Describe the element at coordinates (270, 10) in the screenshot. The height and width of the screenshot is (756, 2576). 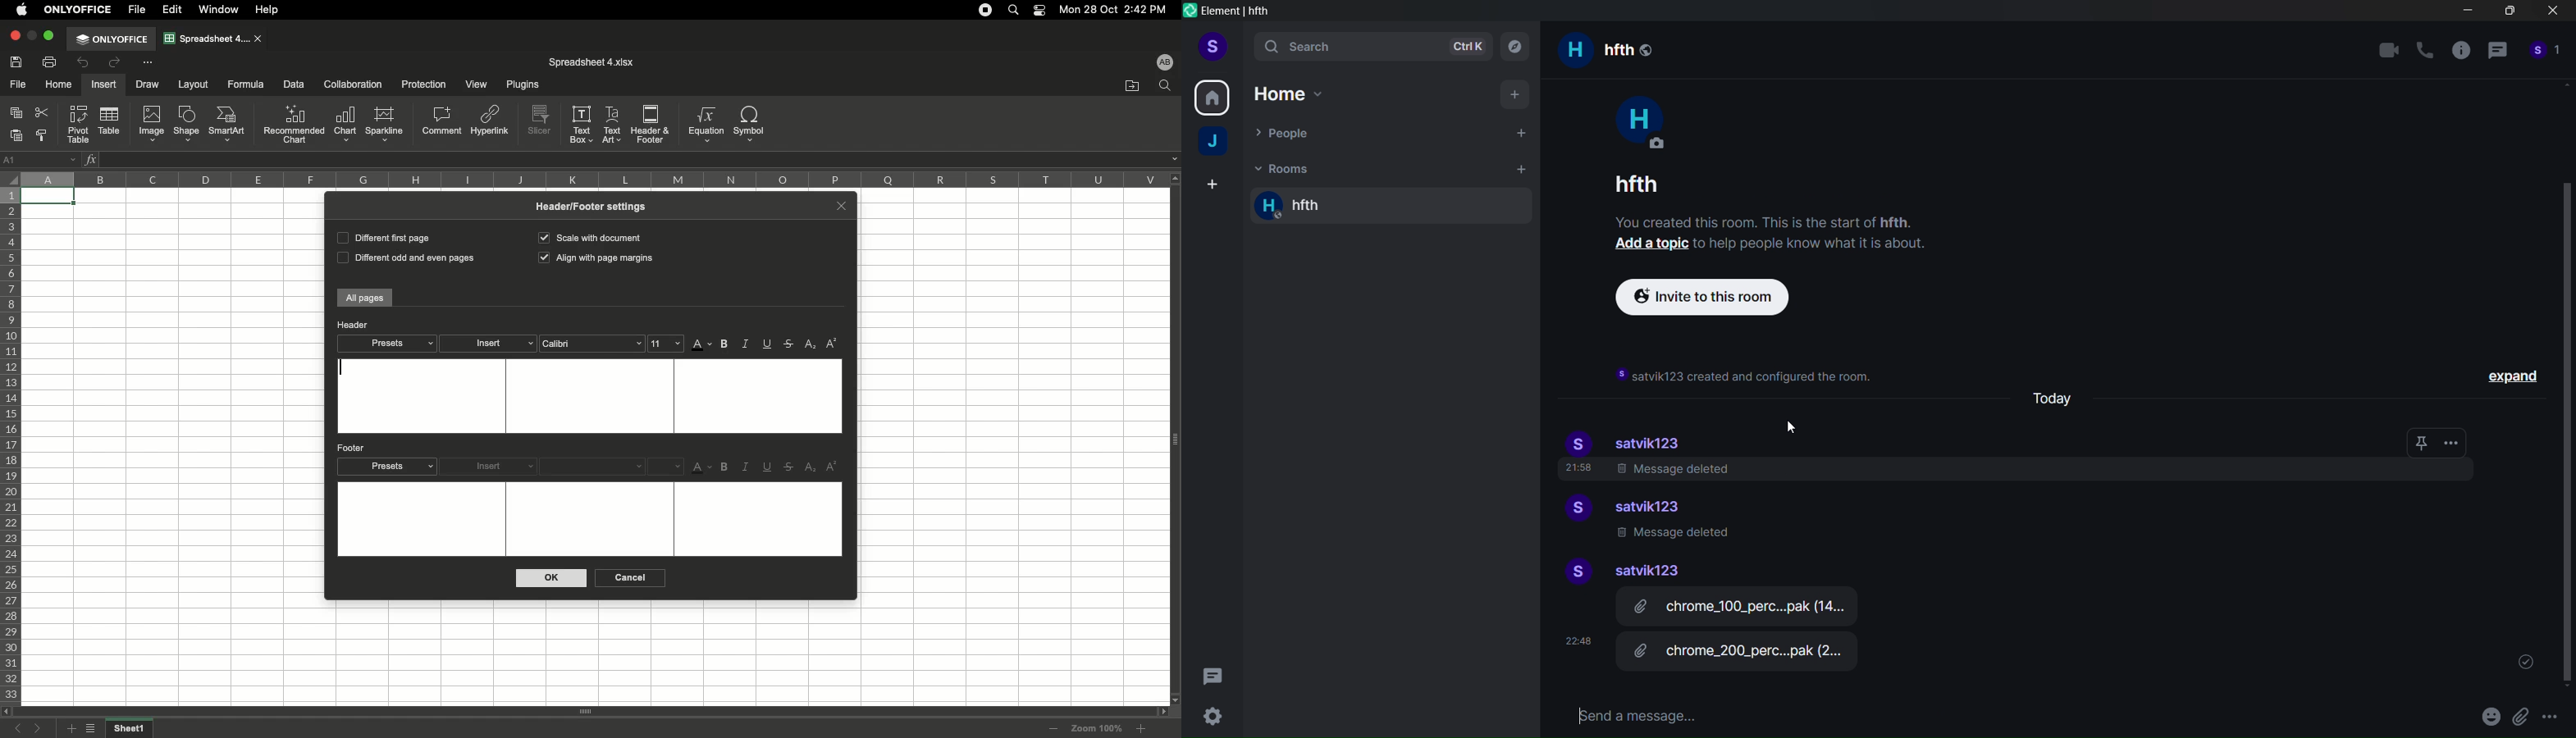
I see `Help` at that location.